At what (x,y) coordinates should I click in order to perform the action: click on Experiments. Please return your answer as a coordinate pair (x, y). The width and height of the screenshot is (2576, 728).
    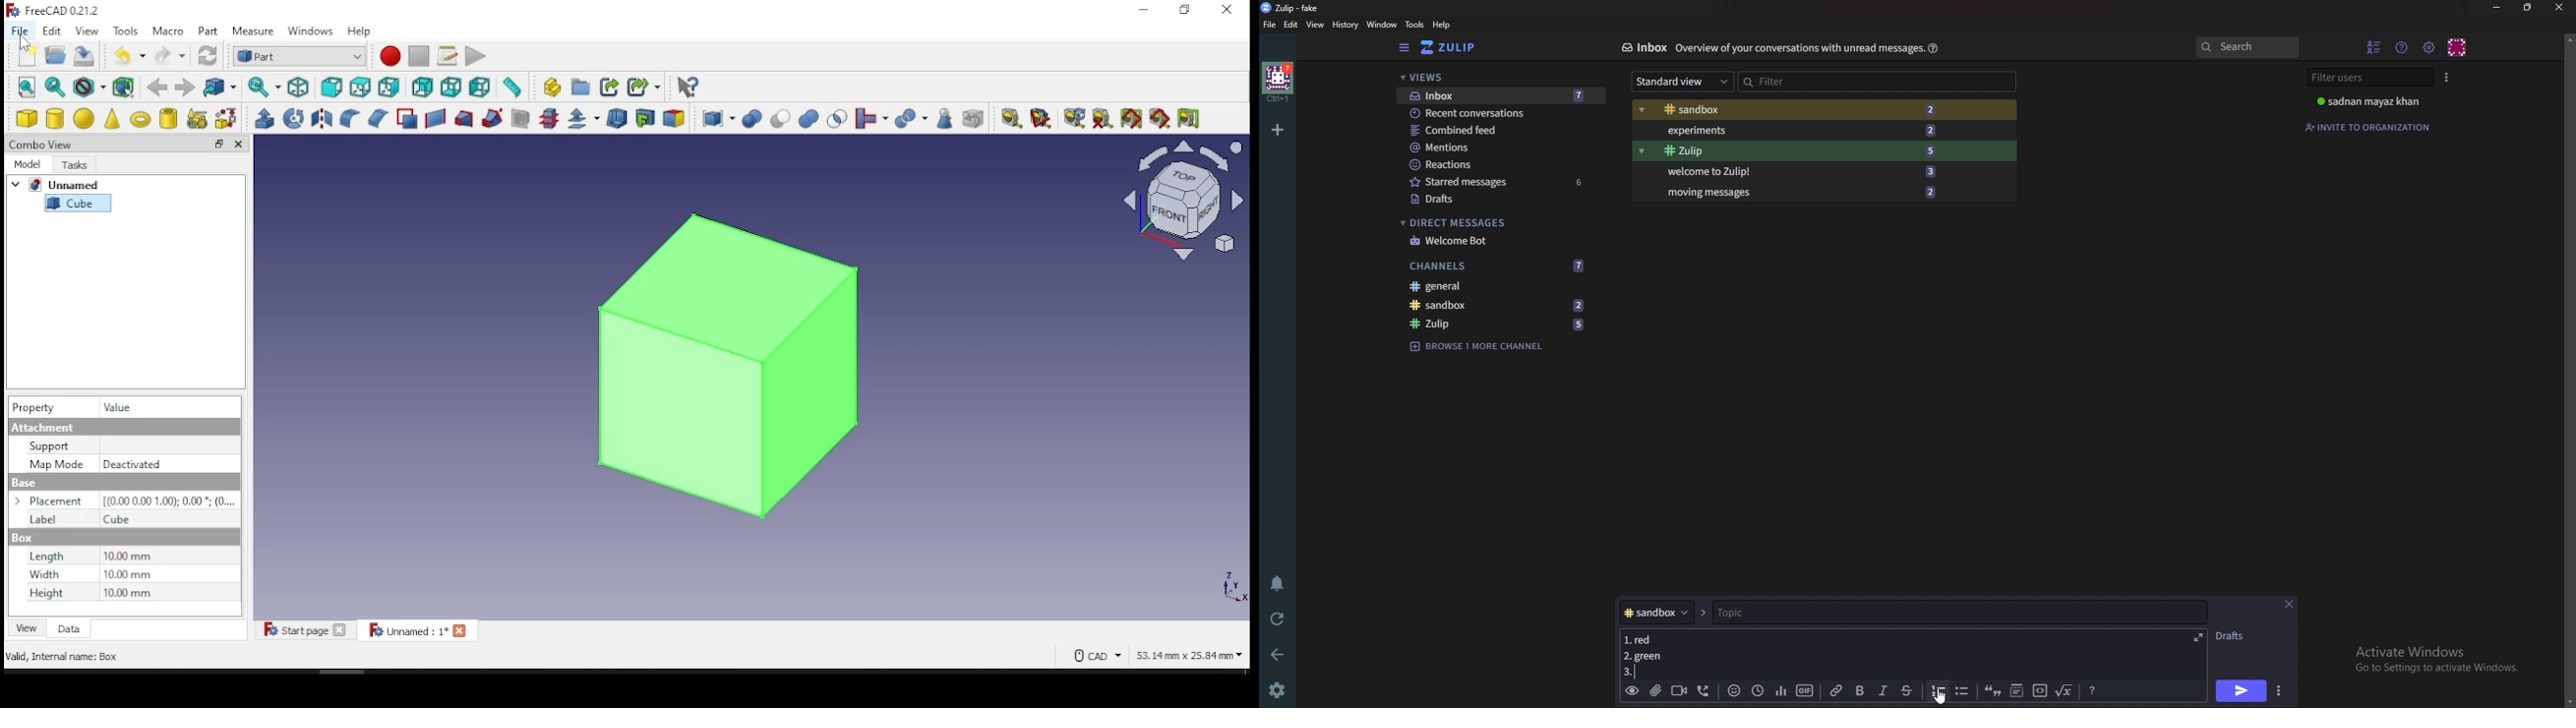
    Looking at the image, I should click on (1801, 130).